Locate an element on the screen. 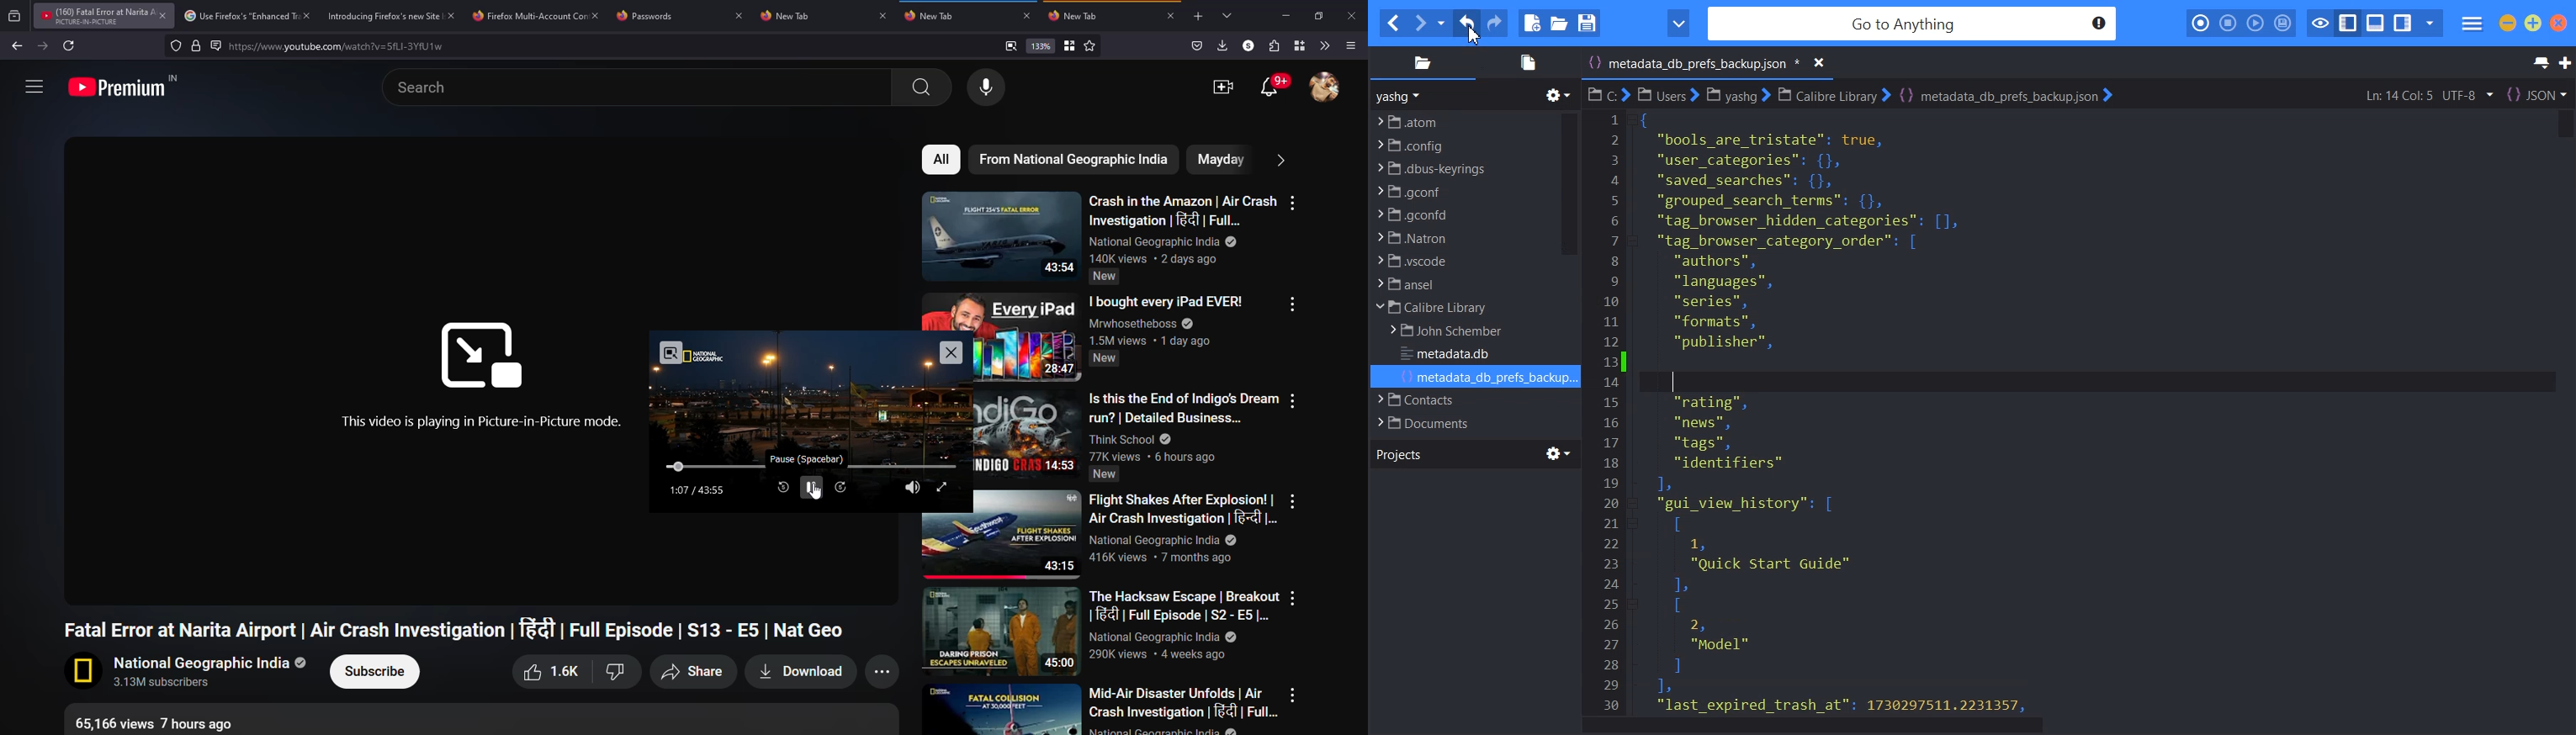  Dislike is located at coordinates (615, 672).